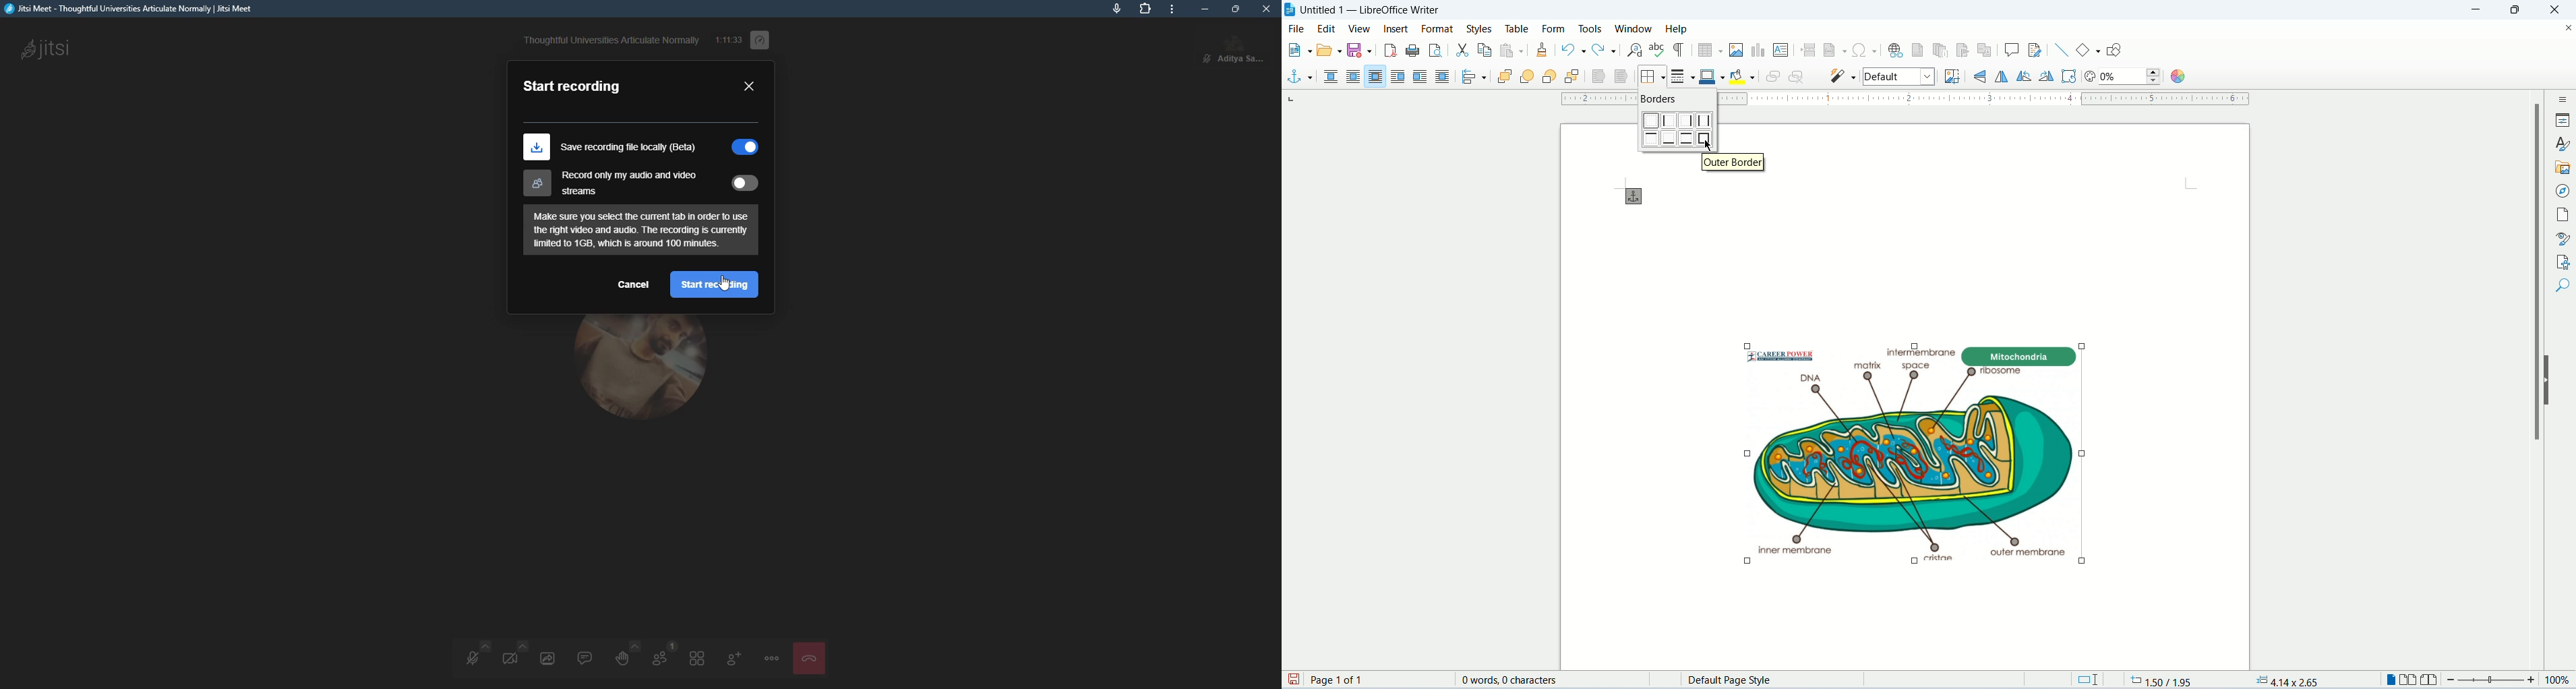 This screenshot has width=2576, height=700. Describe the element at coordinates (146, 10) in the screenshot. I see `Jitsi Meet - Thoughtful Universities Articulate Normally | Jitsi Meet` at that location.